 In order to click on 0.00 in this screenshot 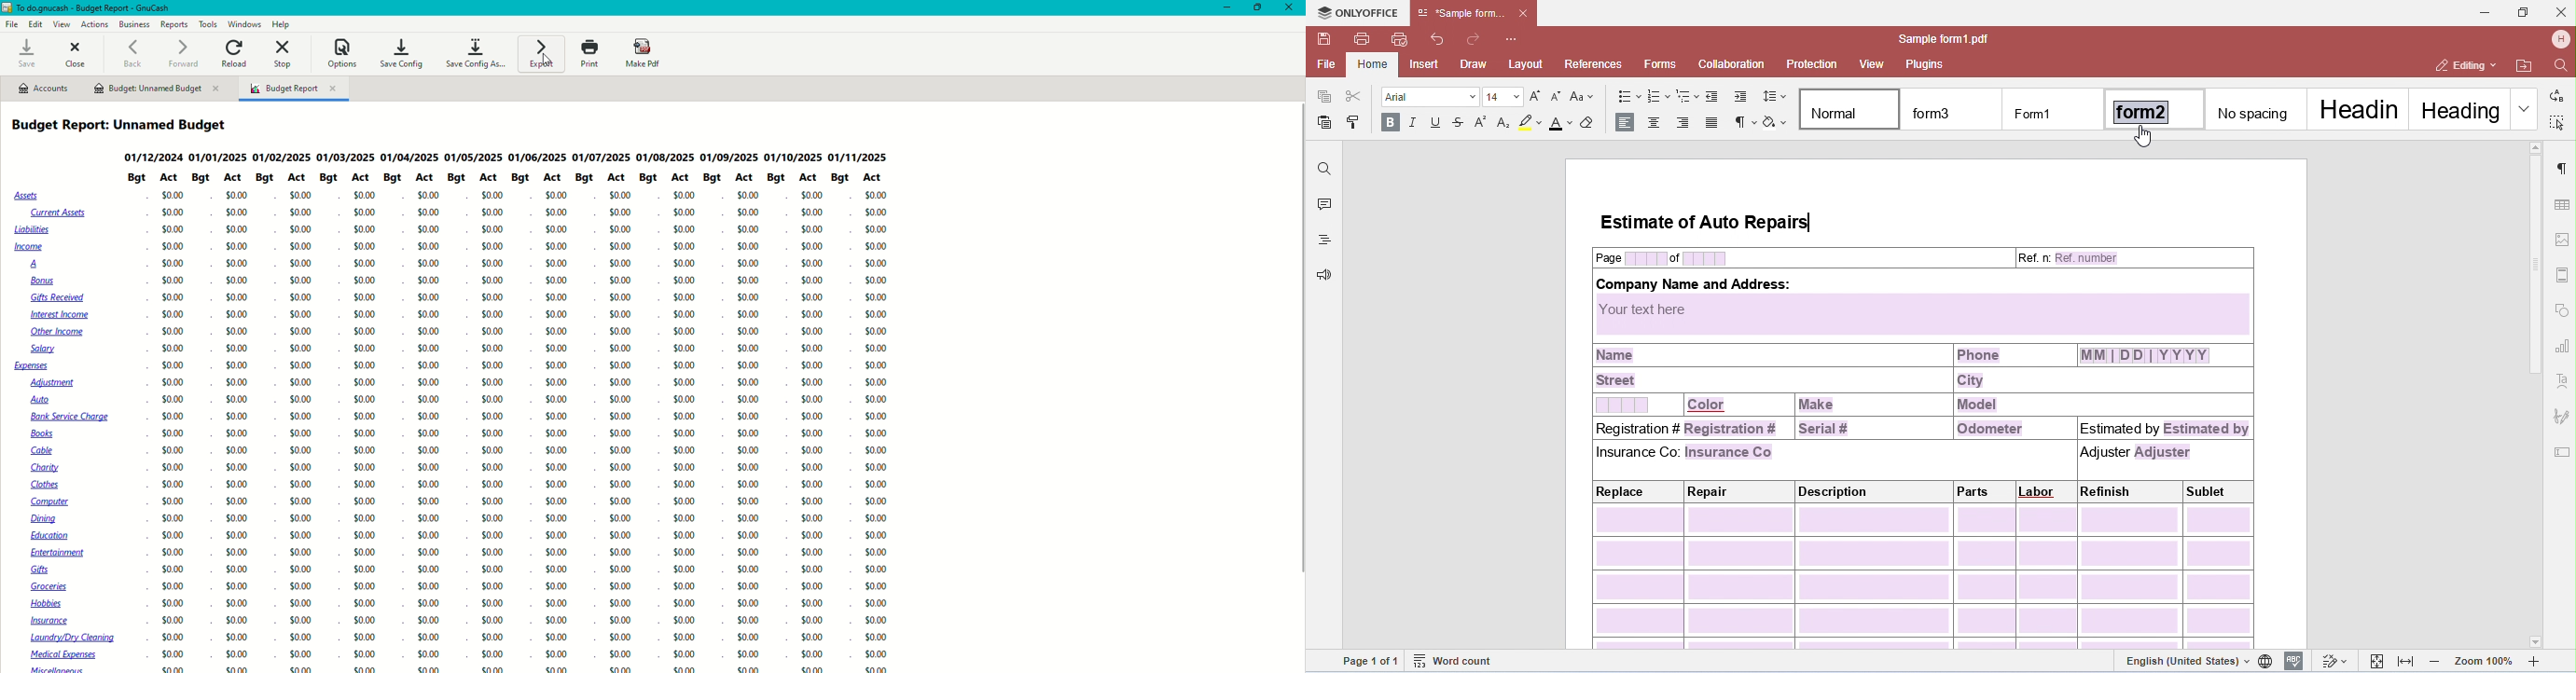, I will do `click(237, 281)`.